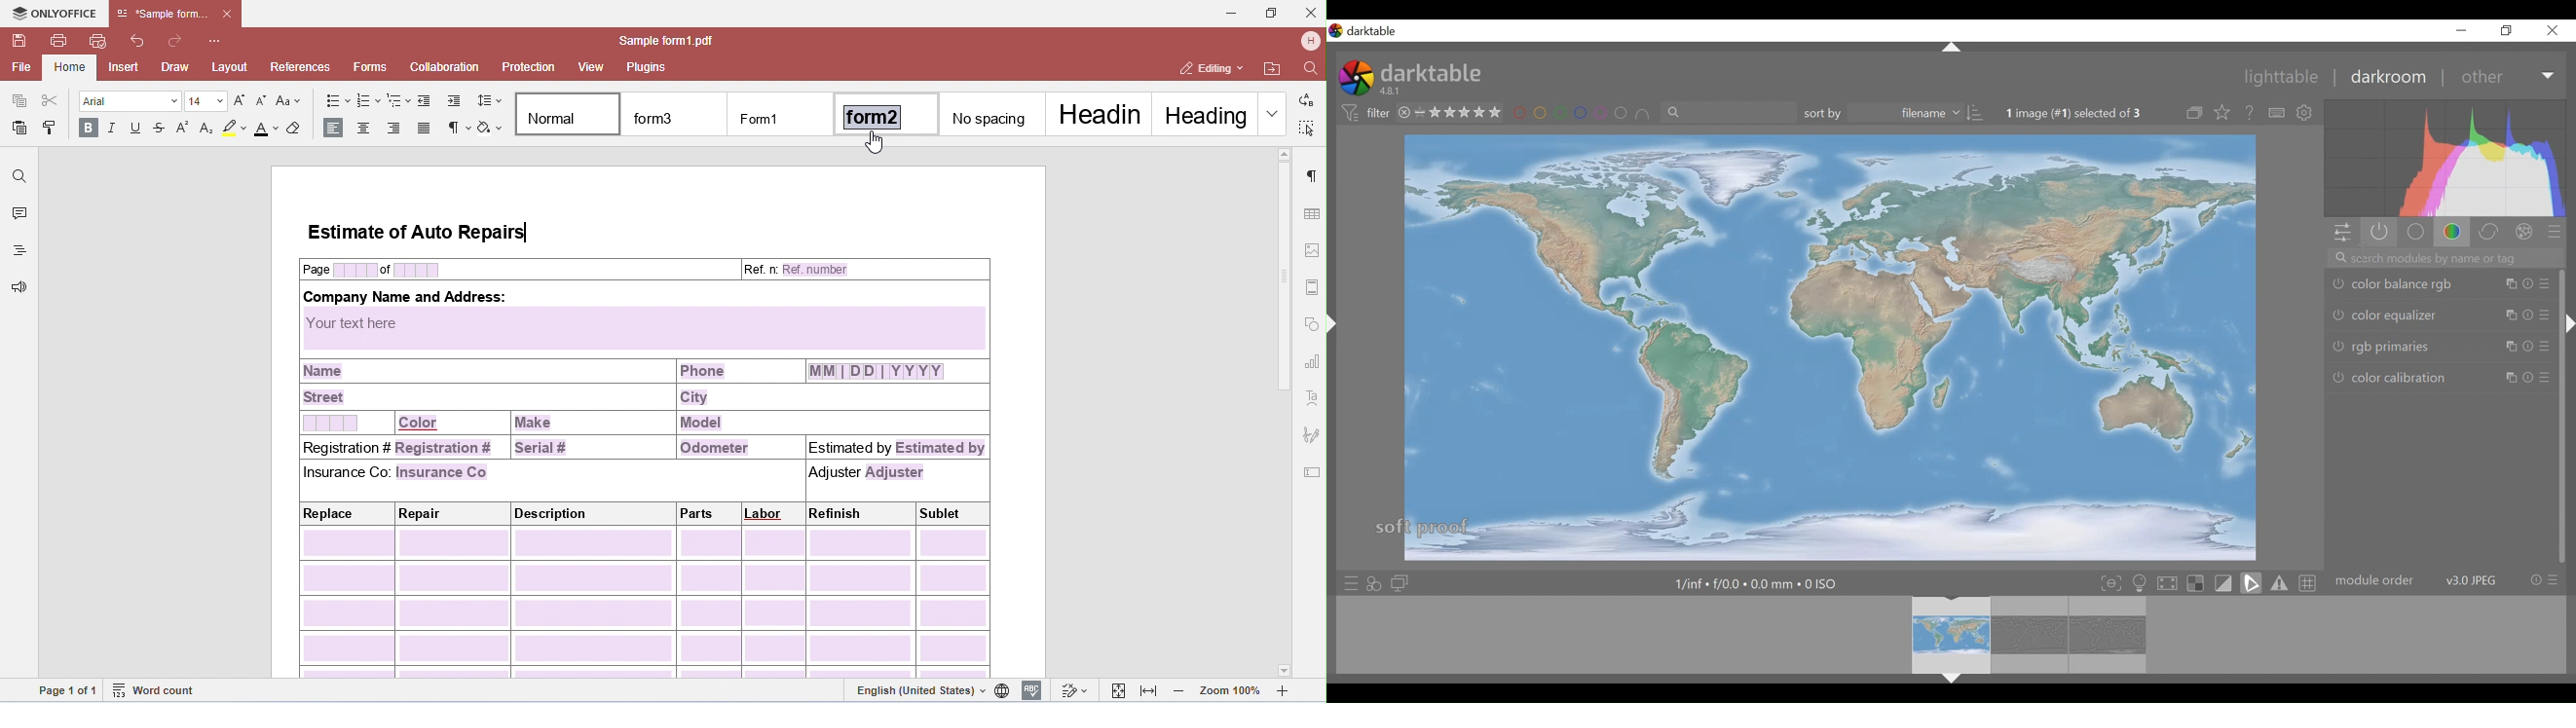 This screenshot has width=2576, height=728. What do you see at coordinates (2559, 232) in the screenshot?
I see `presets` at bounding box center [2559, 232].